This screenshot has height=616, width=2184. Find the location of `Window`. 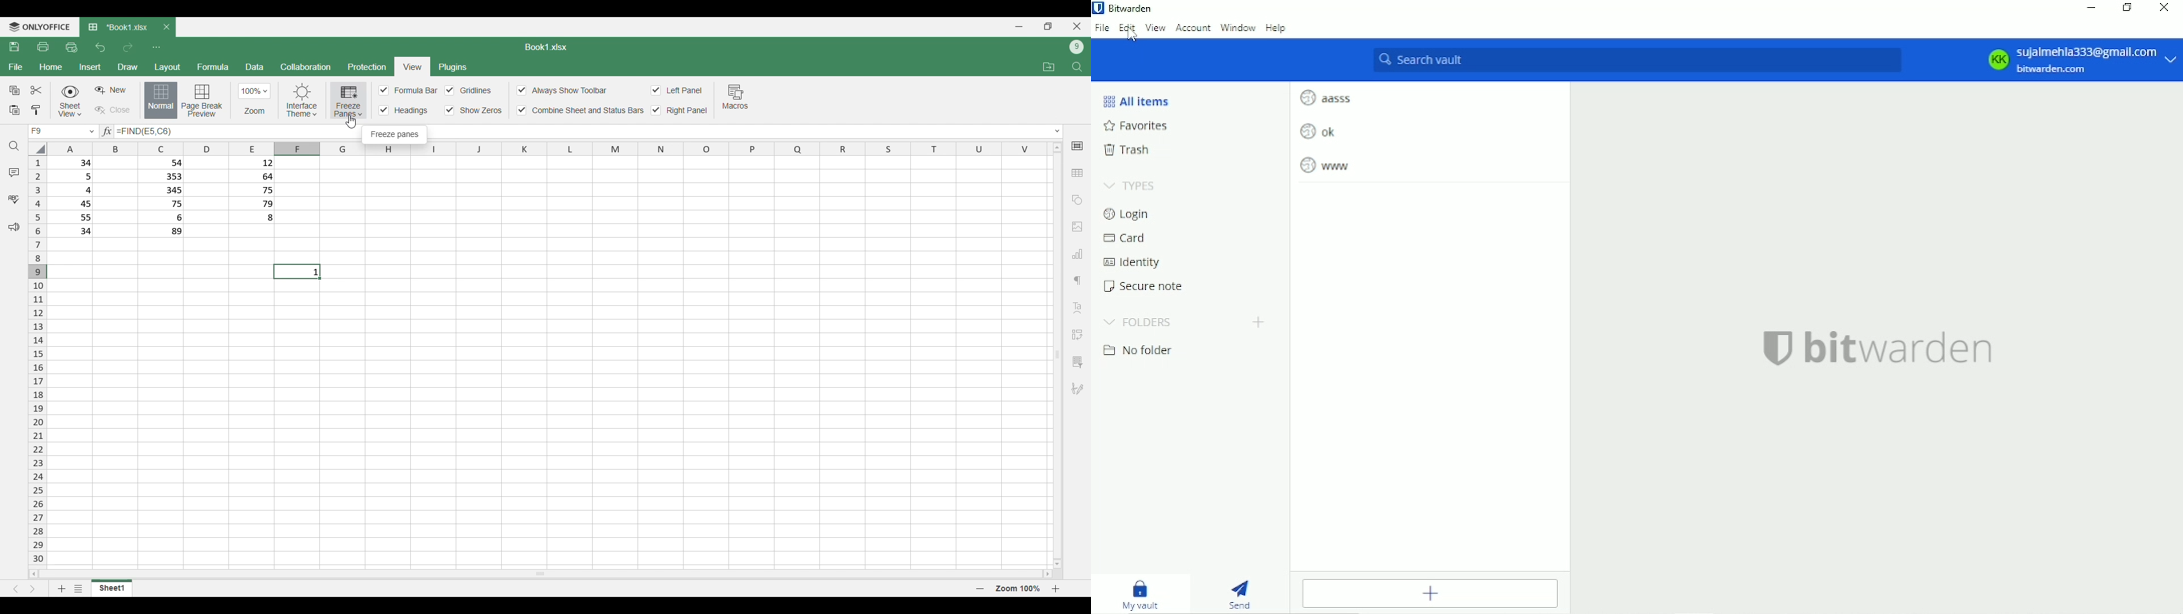

Window is located at coordinates (1238, 28).